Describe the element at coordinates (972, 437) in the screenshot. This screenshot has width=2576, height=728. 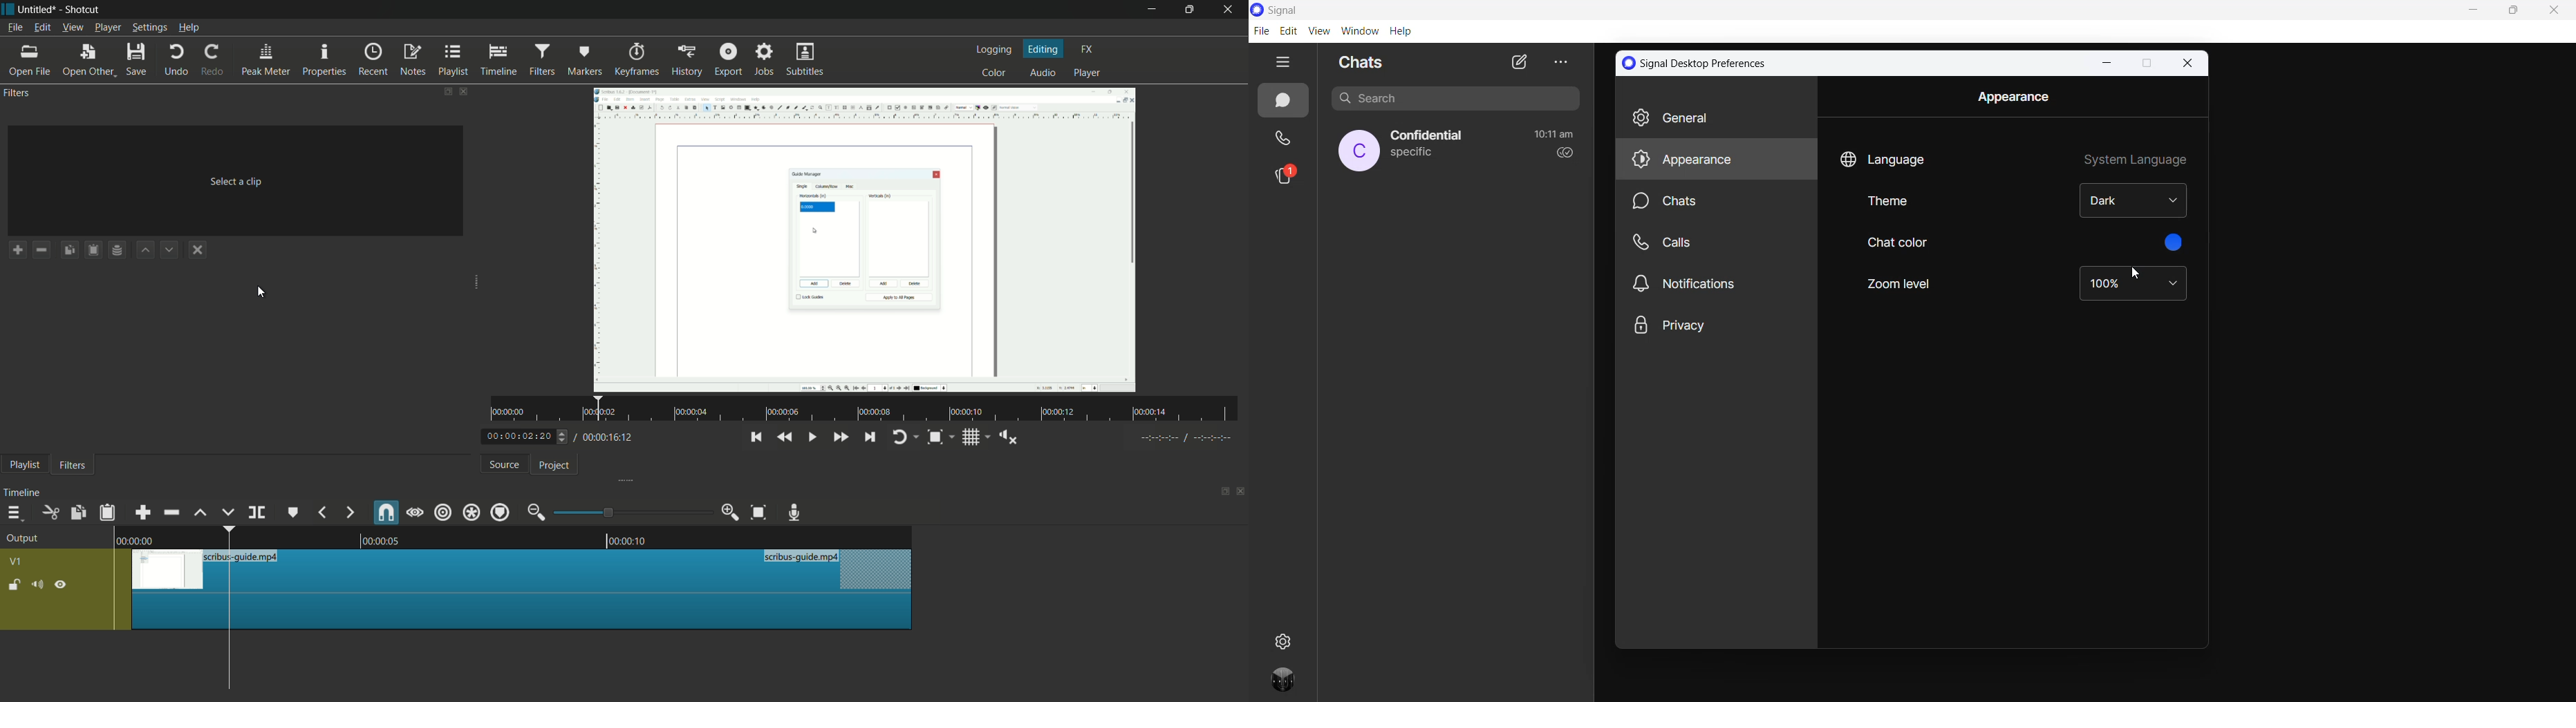
I see `toggle grid` at that location.